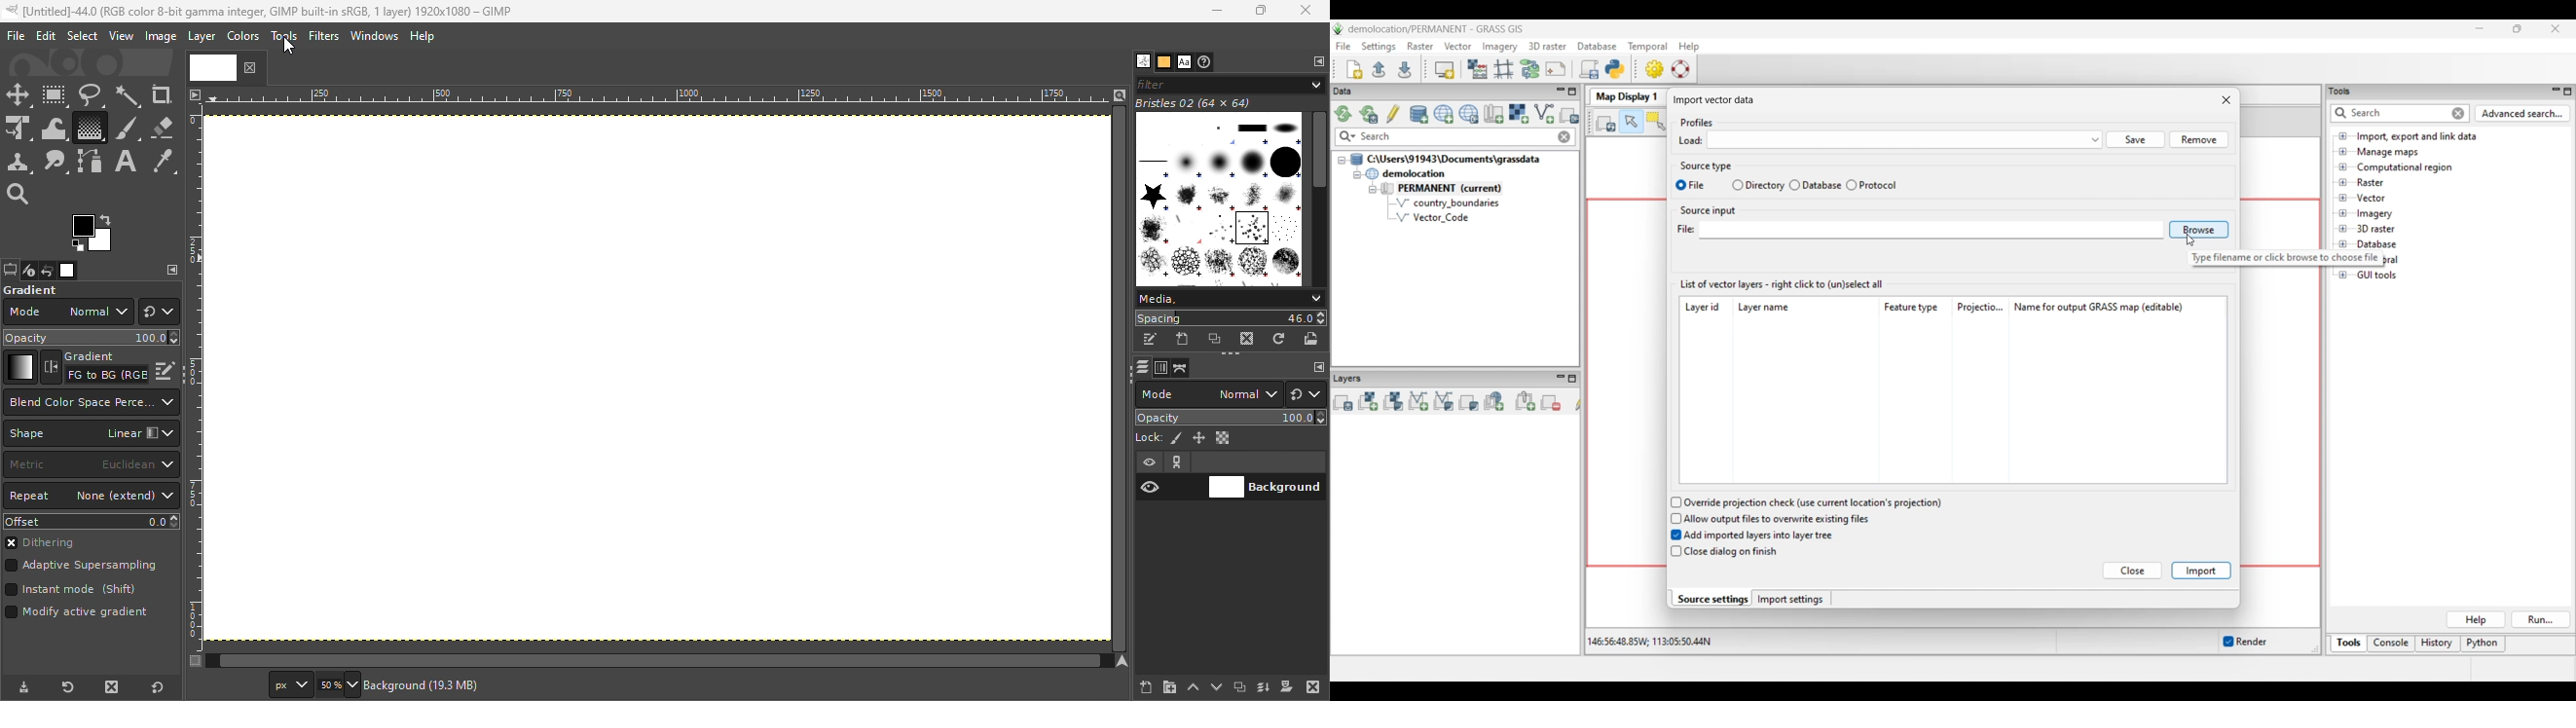  What do you see at coordinates (1143, 60) in the screenshot?
I see `Open the brushes dialog` at bounding box center [1143, 60].